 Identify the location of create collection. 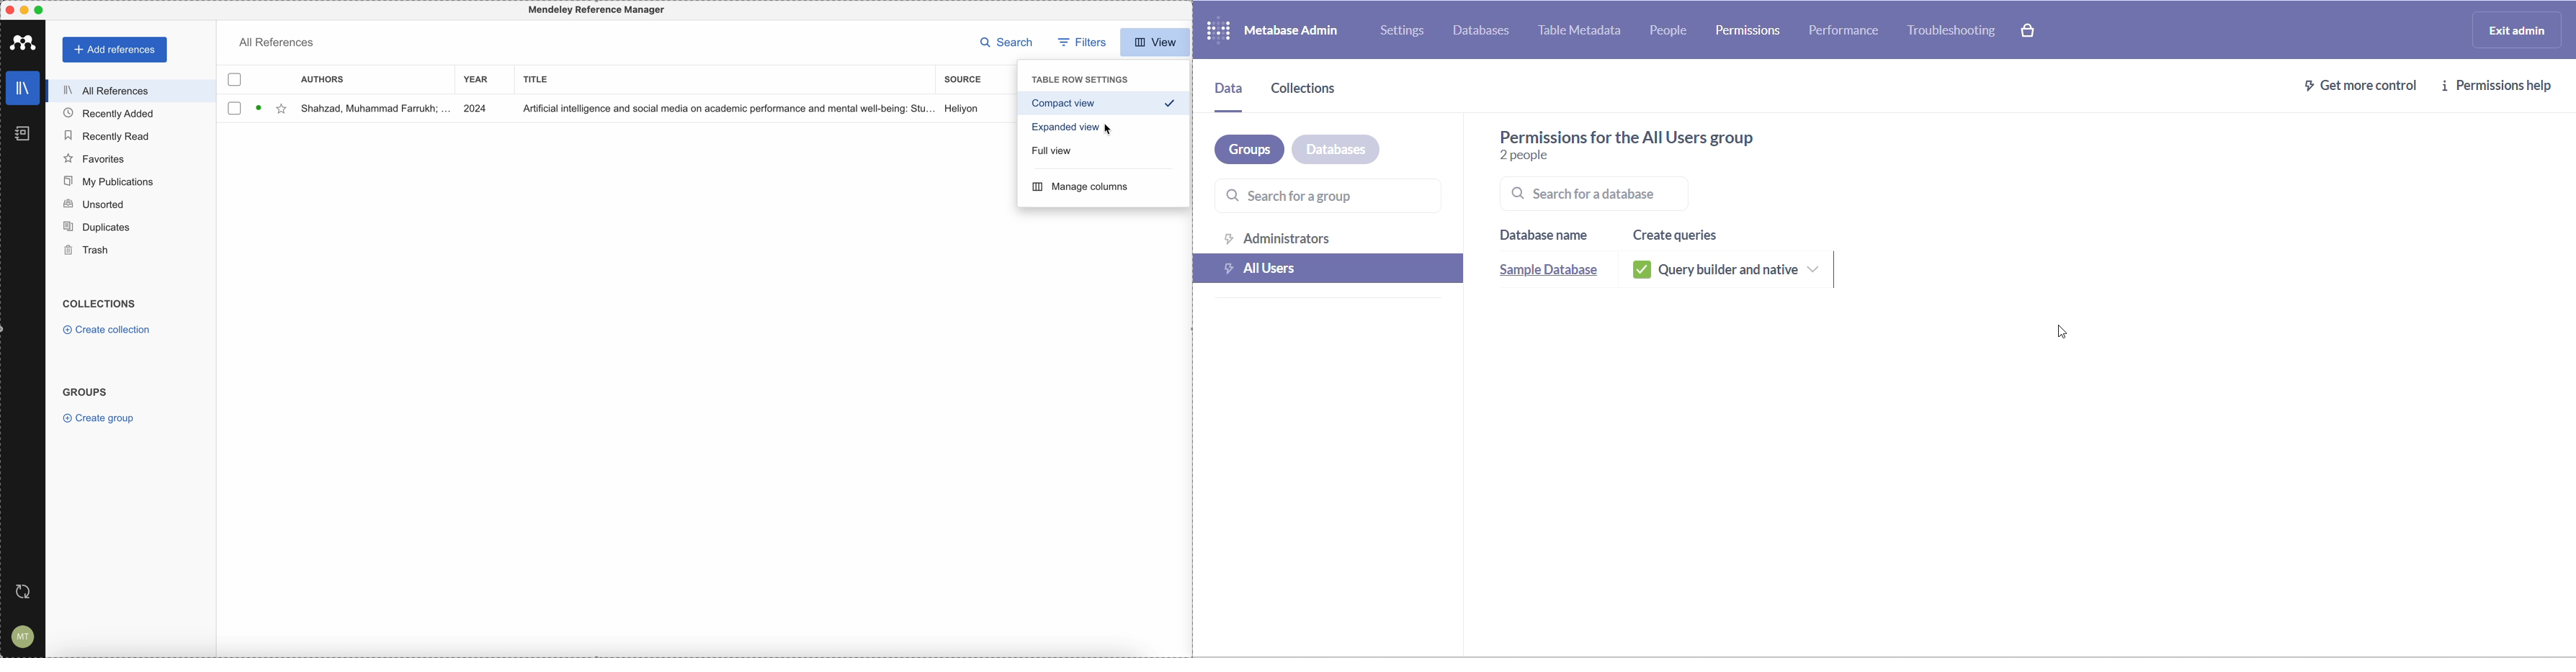
(109, 330).